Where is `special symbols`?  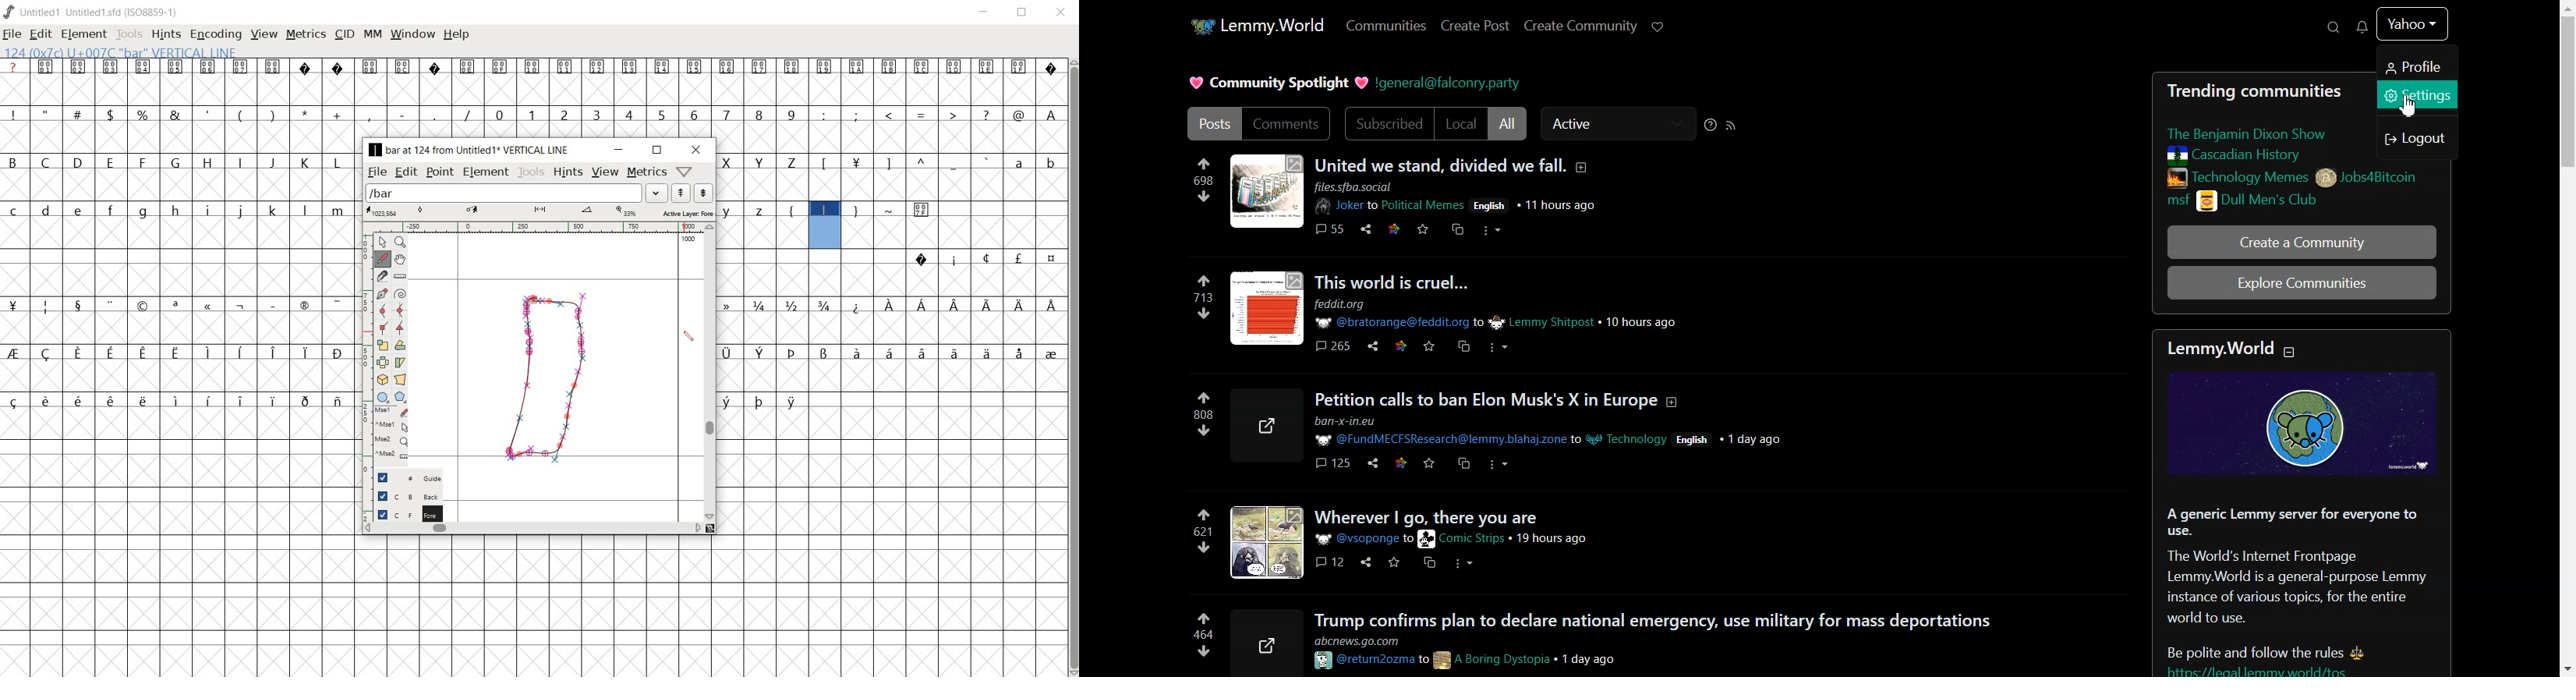 special symbols is located at coordinates (979, 259).